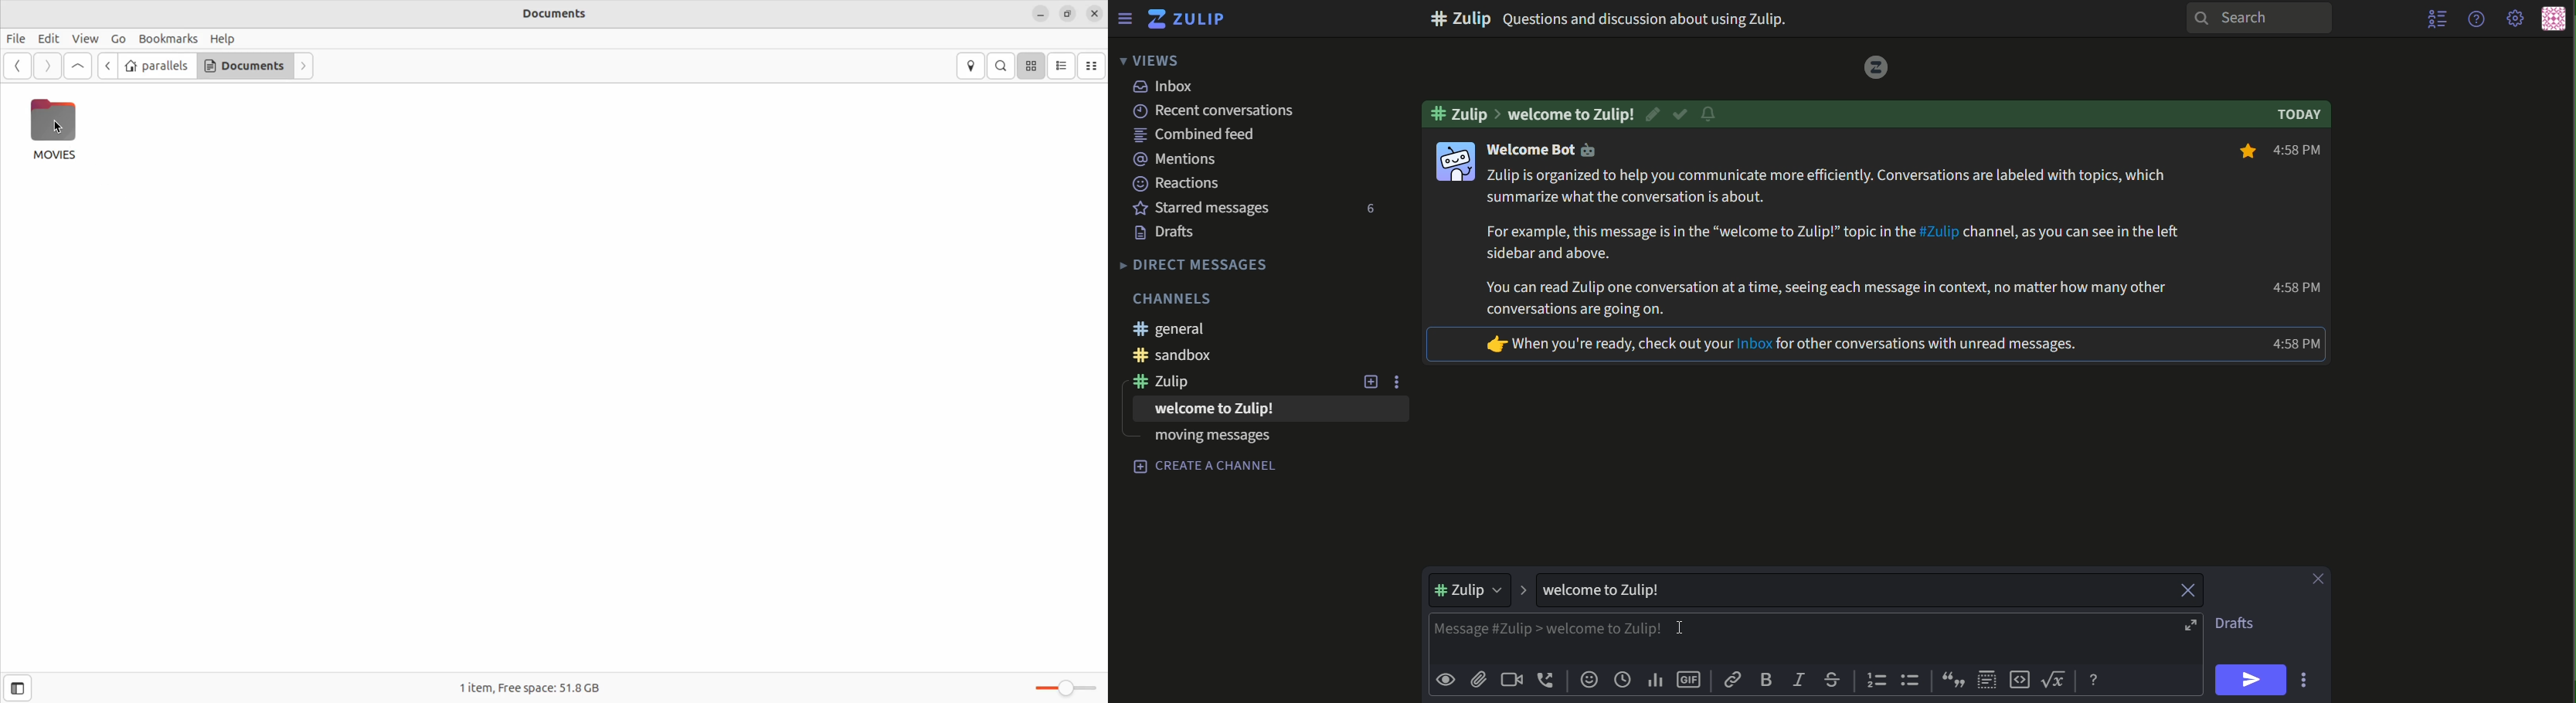 The width and height of the screenshot is (2576, 728). What do you see at coordinates (2299, 344) in the screenshot?
I see `Time` at bounding box center [2299, 344].